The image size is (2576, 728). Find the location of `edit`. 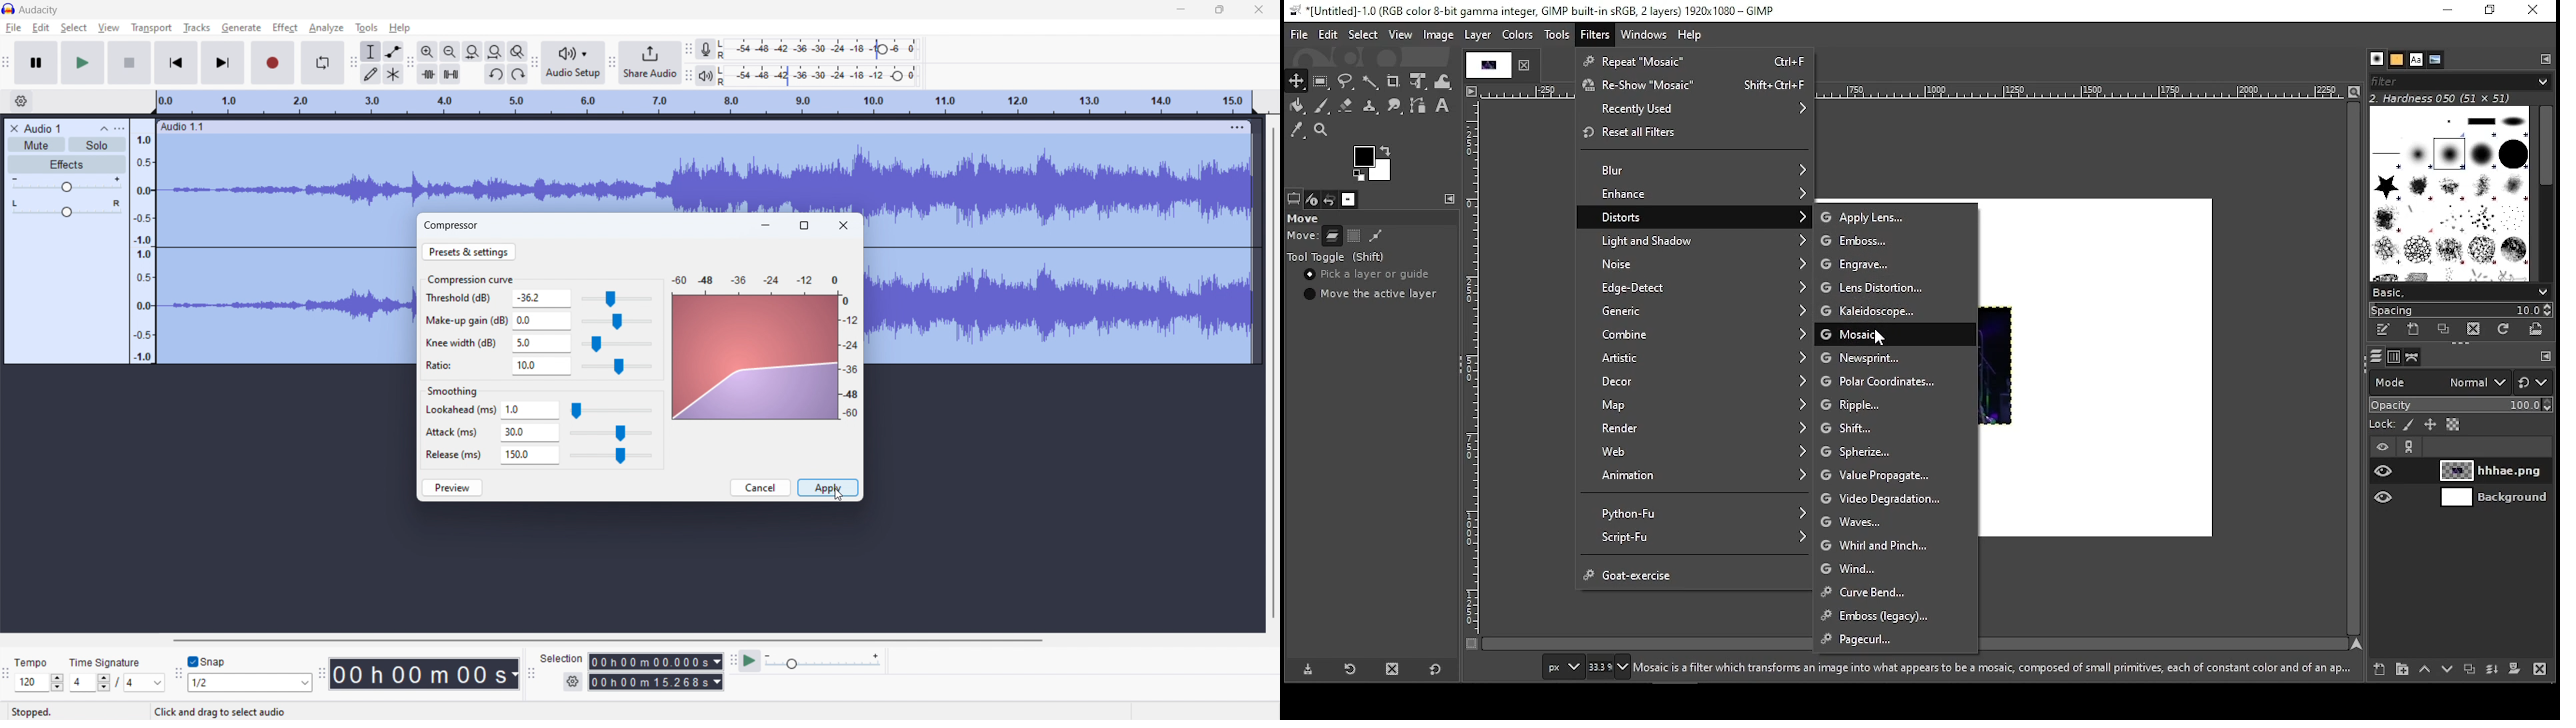

edit is located at coordinates (1328, 34).